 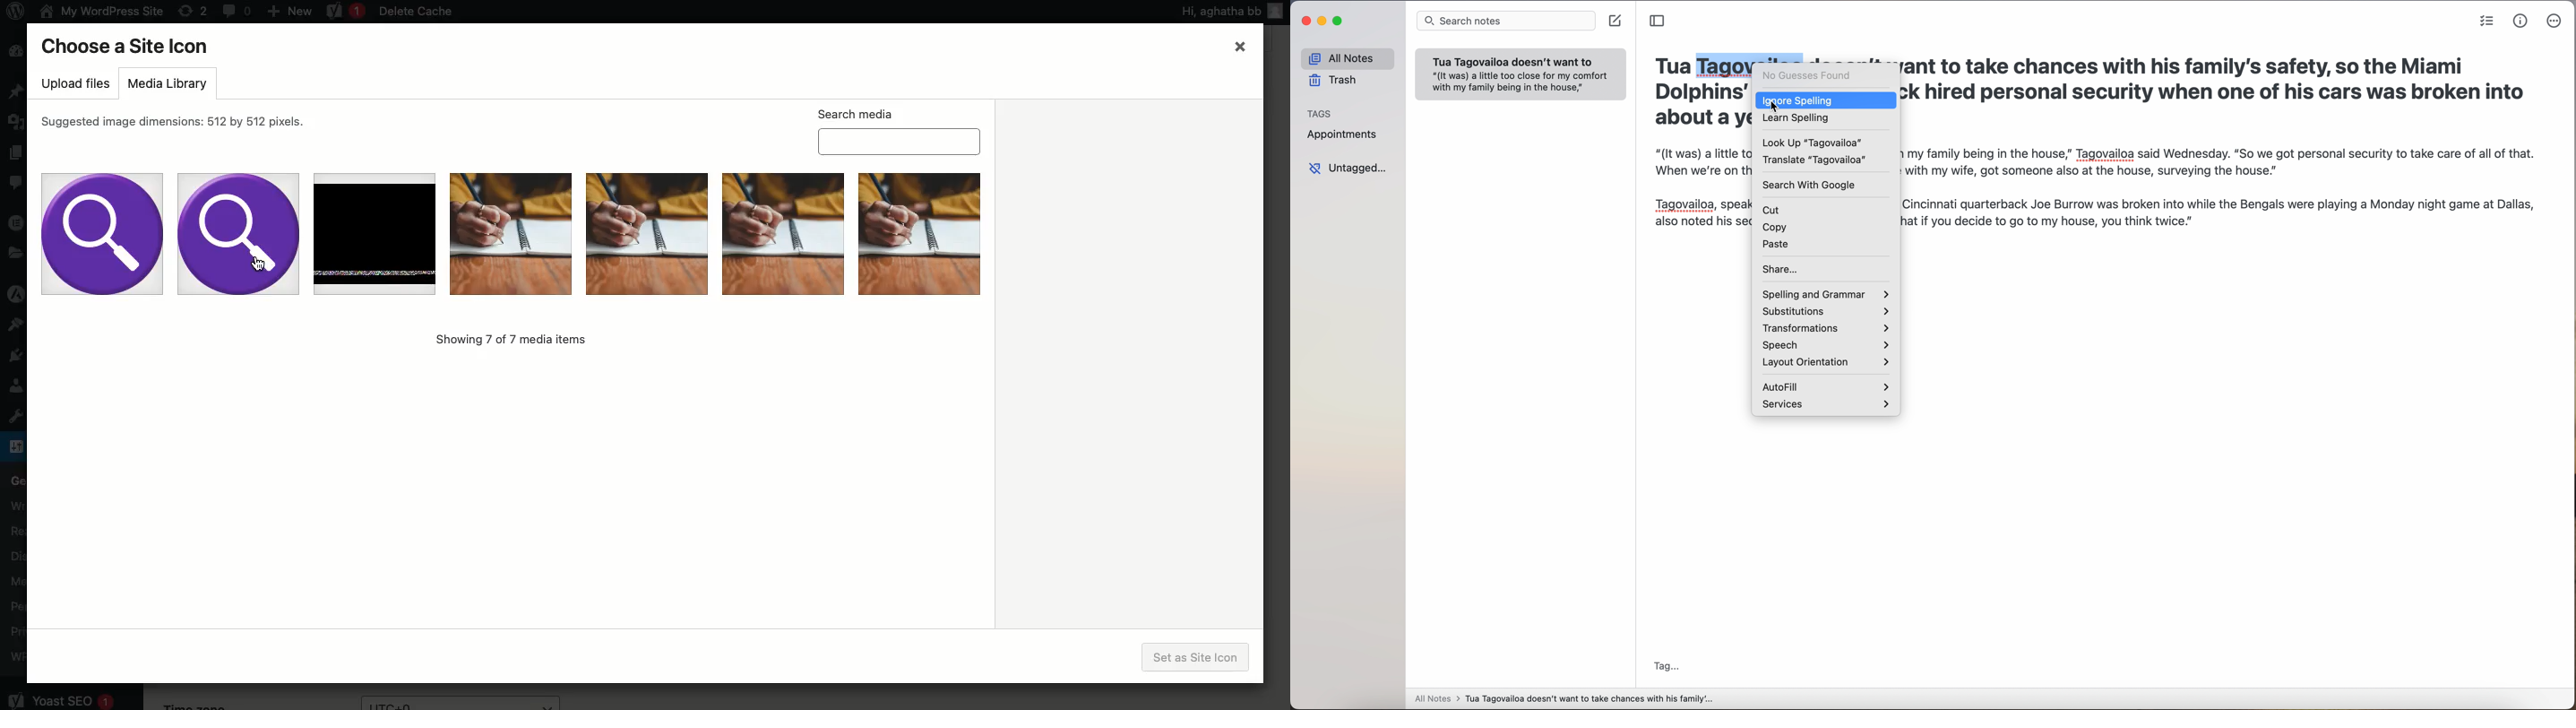 What do you see at coordinates (1564, 699) in the screenshot?
I see `all notes > Tua Tagovailoa doesn't want to take chances with his family...` at bounding box center [1564, 699].